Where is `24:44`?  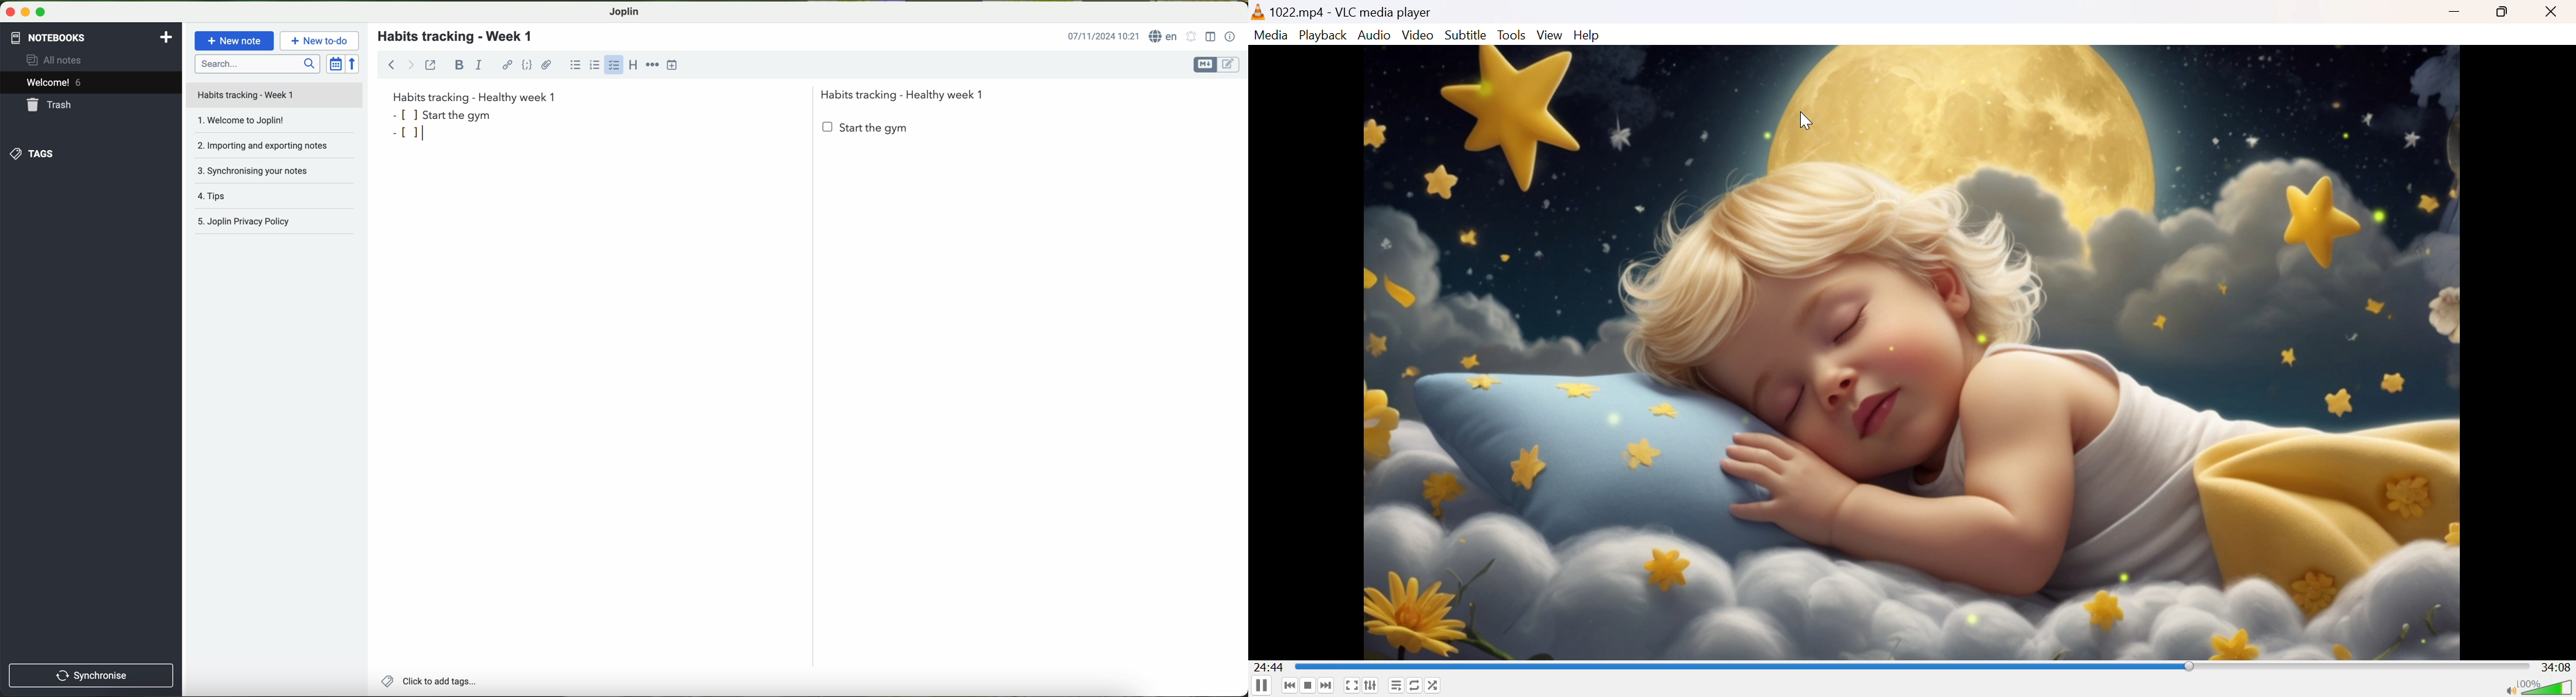 24:44 is located at coordinates (1268, 667).